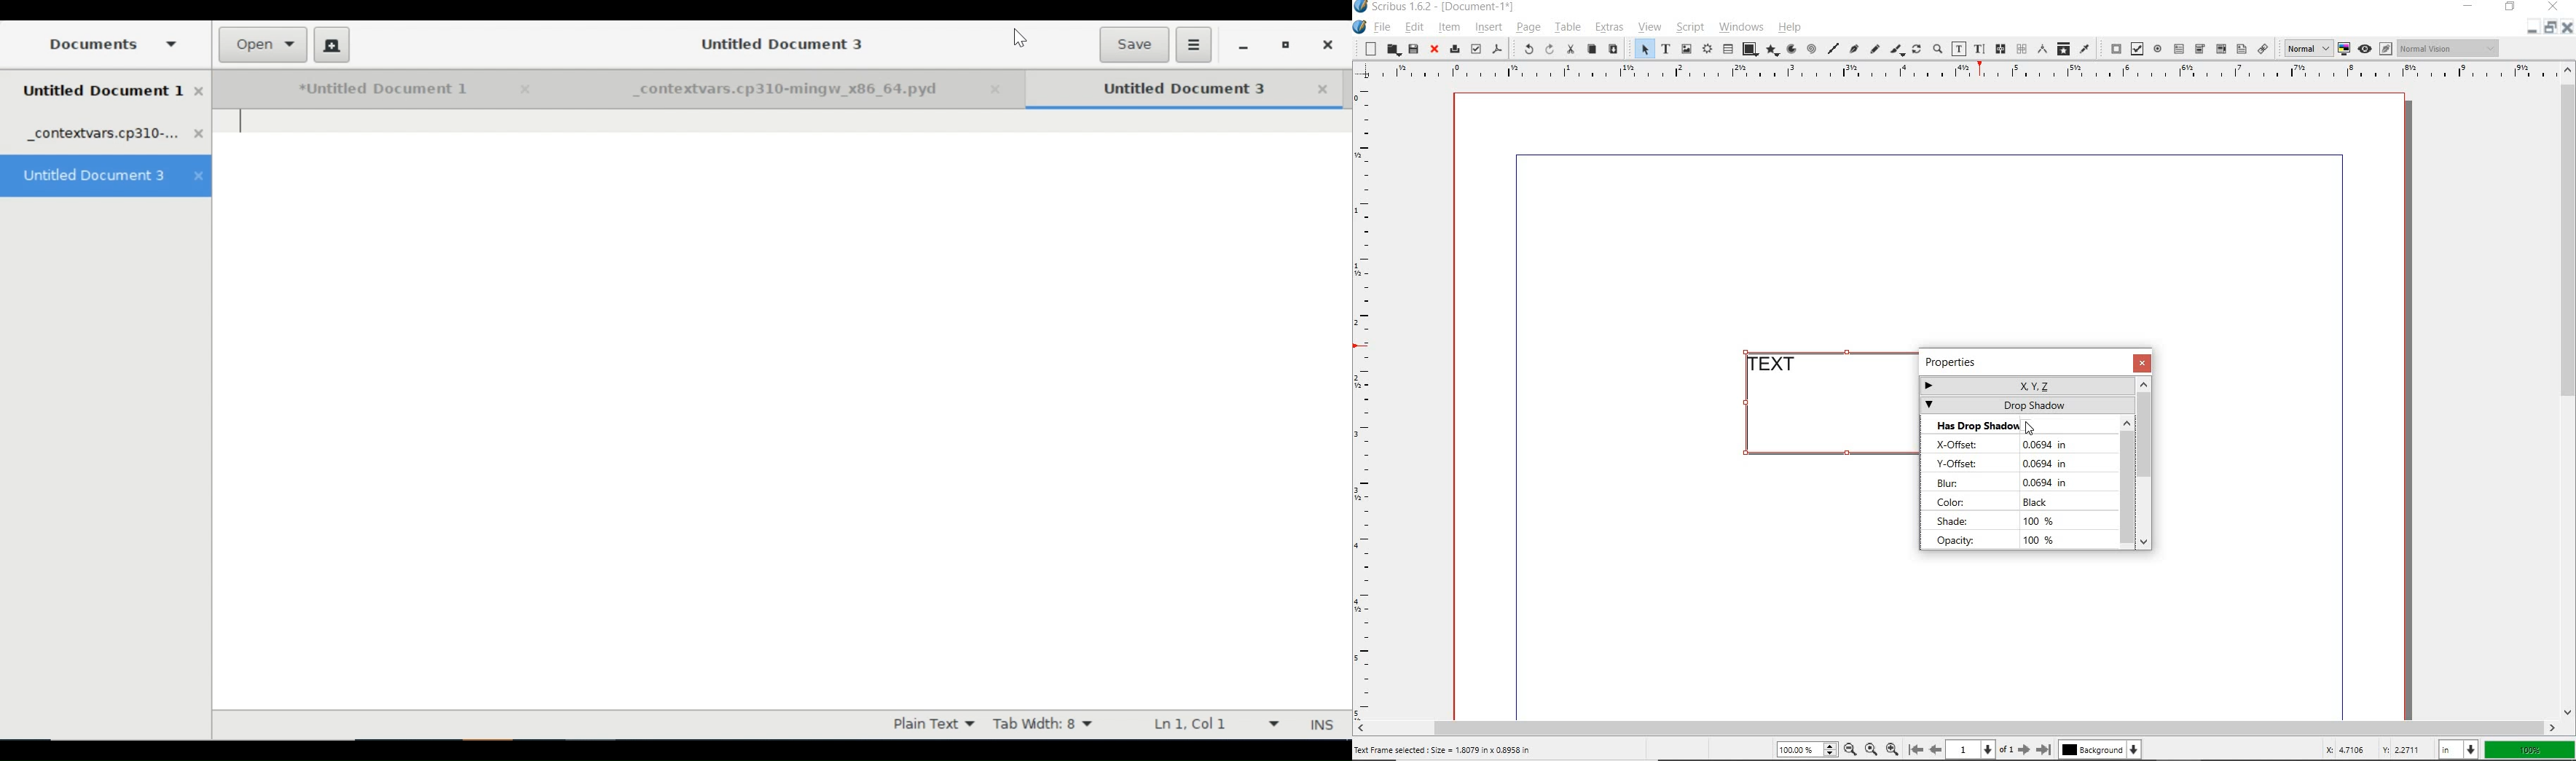 Image resolution: width=2576 pixels, height=784 pixels. What do you see at coordinates (2007, 464) in the screenshot?
I see `y-offset` at bounding box center [2007, 464].